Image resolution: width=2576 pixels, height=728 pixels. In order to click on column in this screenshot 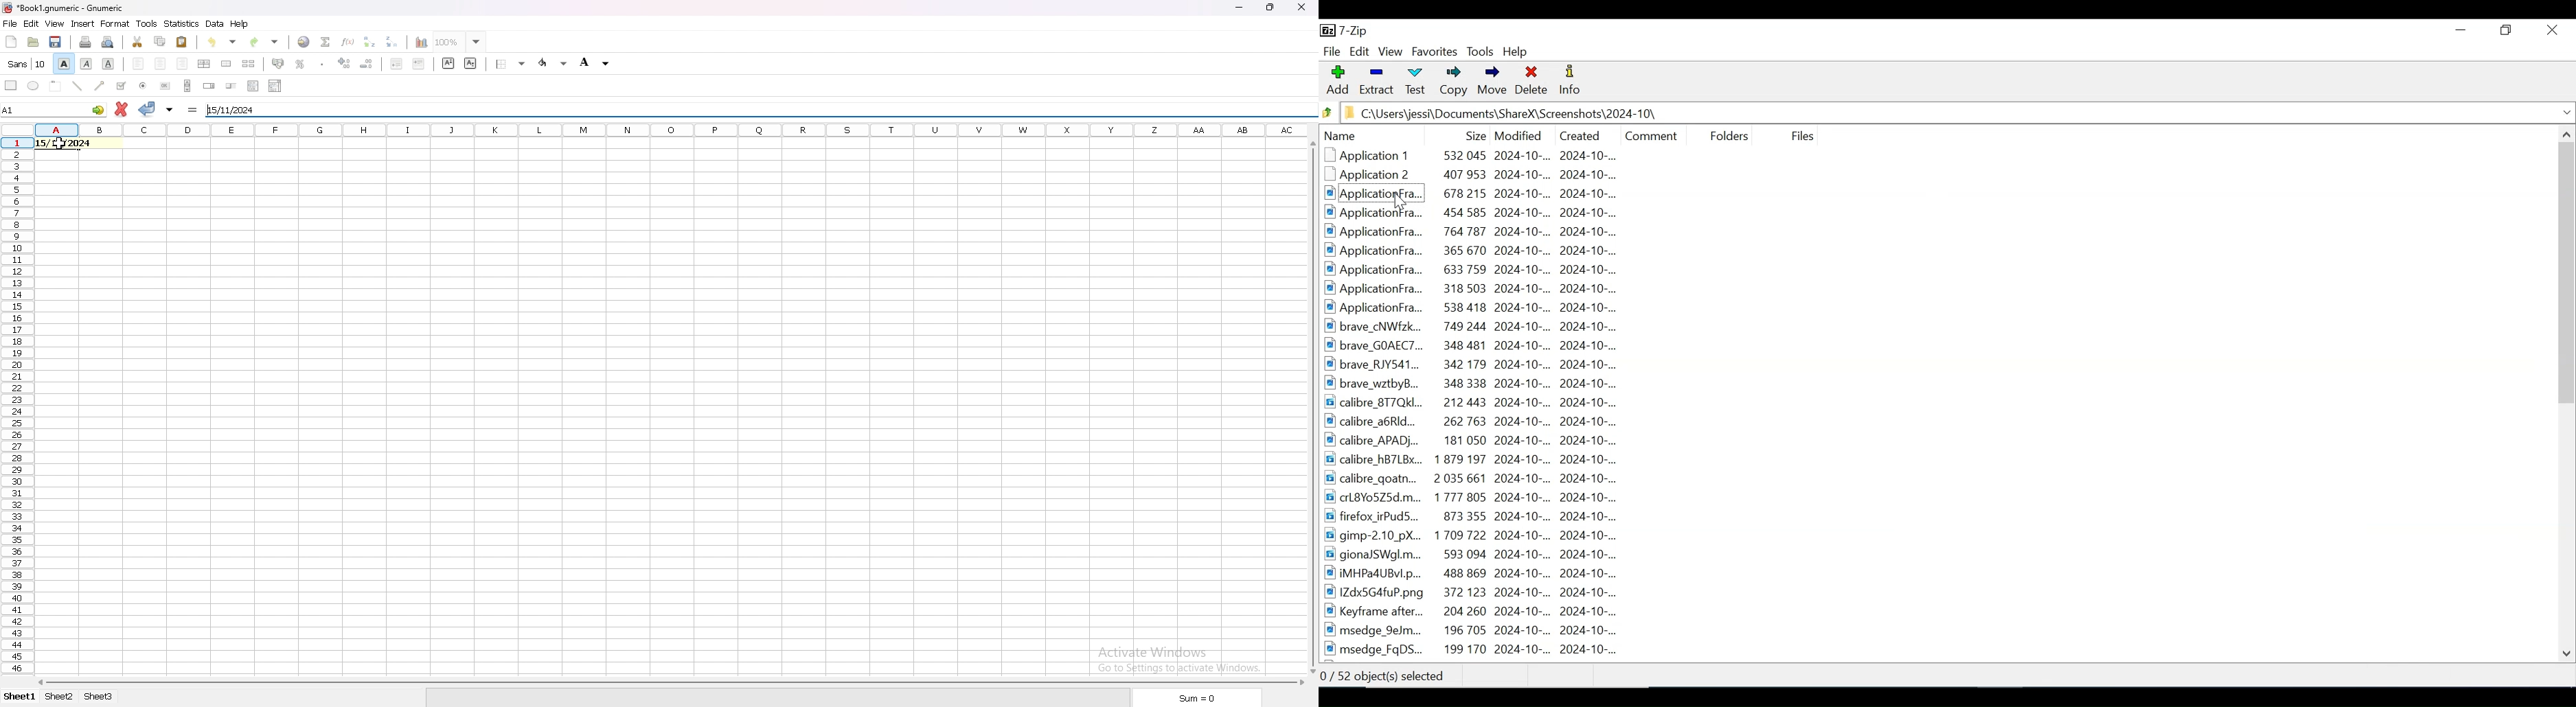, I will do `click(673, 129)`.